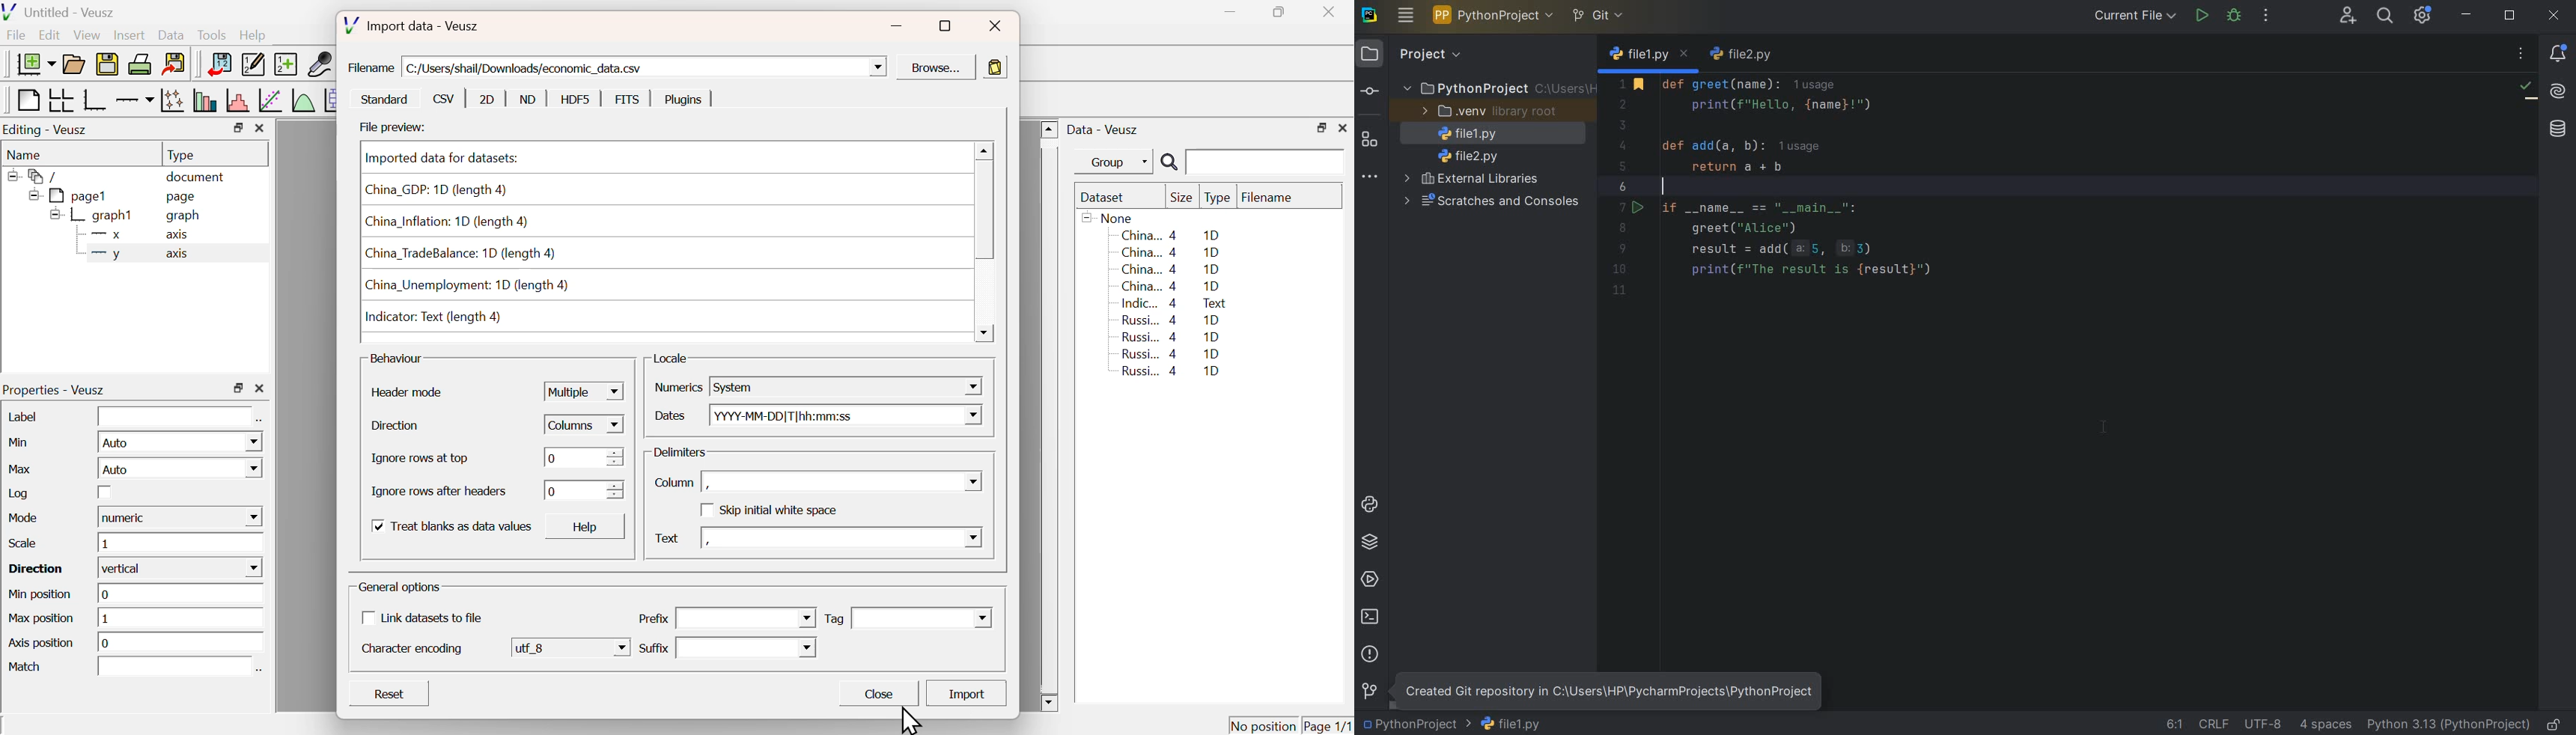 The image size is (2576, 756). Describe the element at coordinates (1370, 55) in the screenshot. I see `Project icon` at that location.